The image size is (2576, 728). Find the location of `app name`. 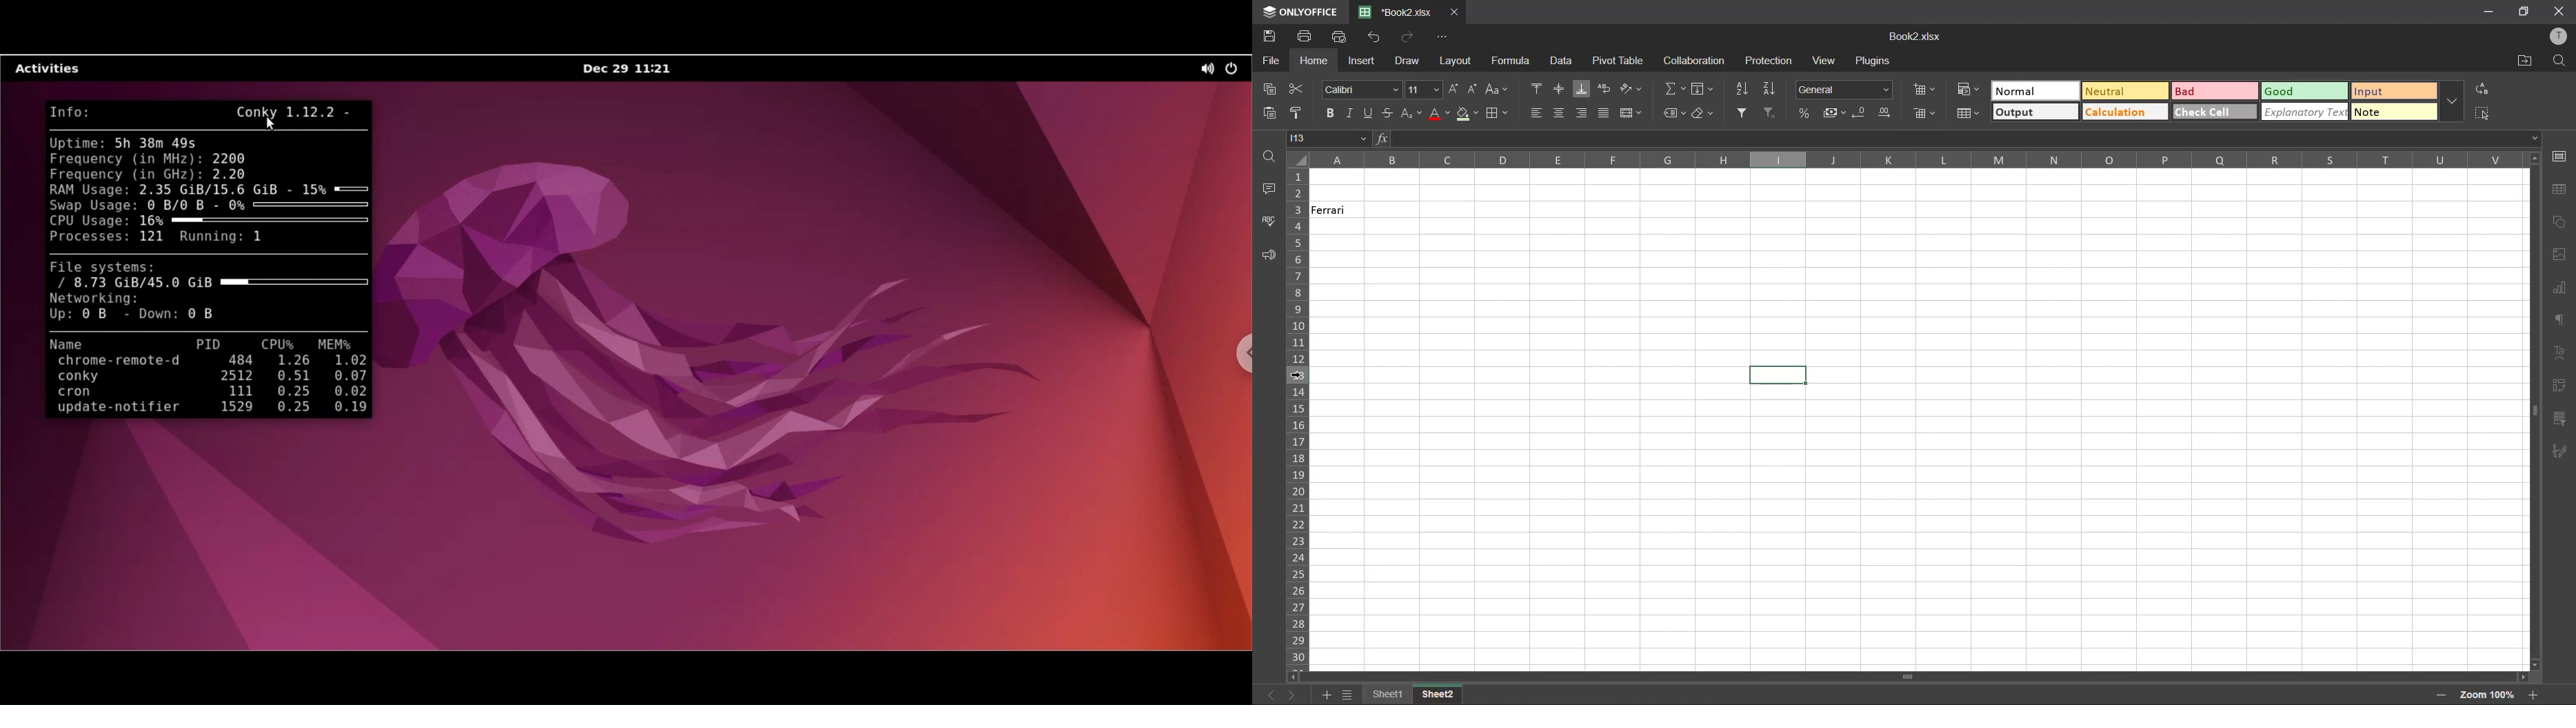

app name is located at coordinates (1300, 12).